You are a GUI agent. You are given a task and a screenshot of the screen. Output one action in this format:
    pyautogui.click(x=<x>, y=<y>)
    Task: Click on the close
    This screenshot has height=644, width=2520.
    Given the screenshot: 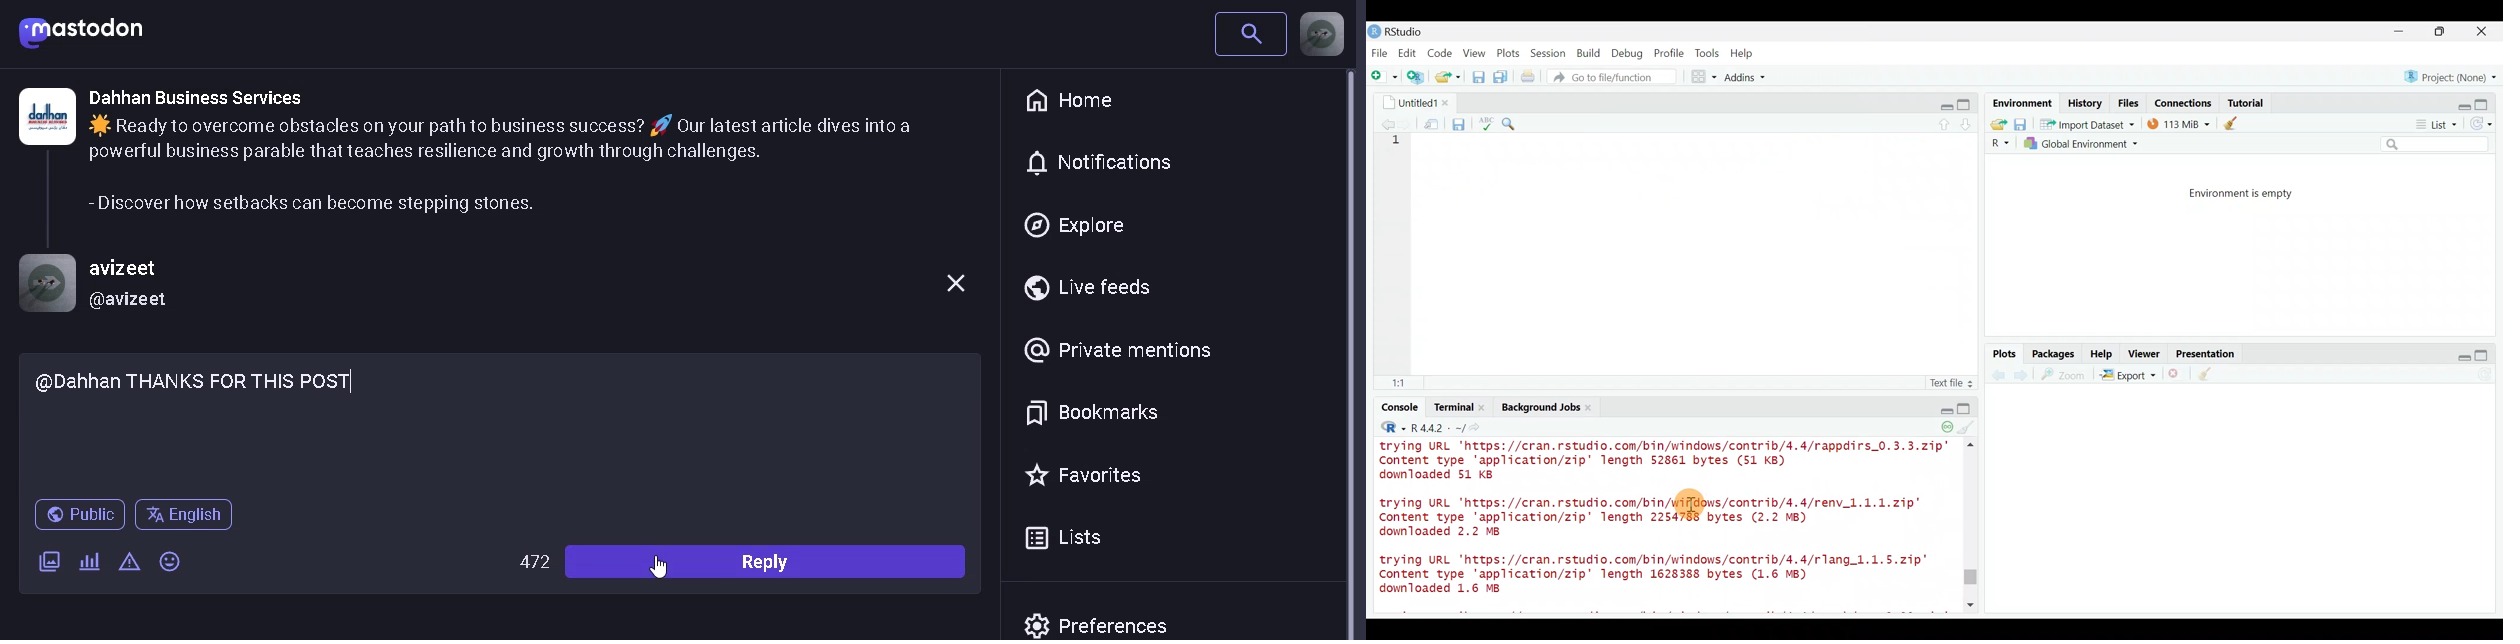 What is the action you would take?
    pyautogui.click(x=1447, y=100)
    